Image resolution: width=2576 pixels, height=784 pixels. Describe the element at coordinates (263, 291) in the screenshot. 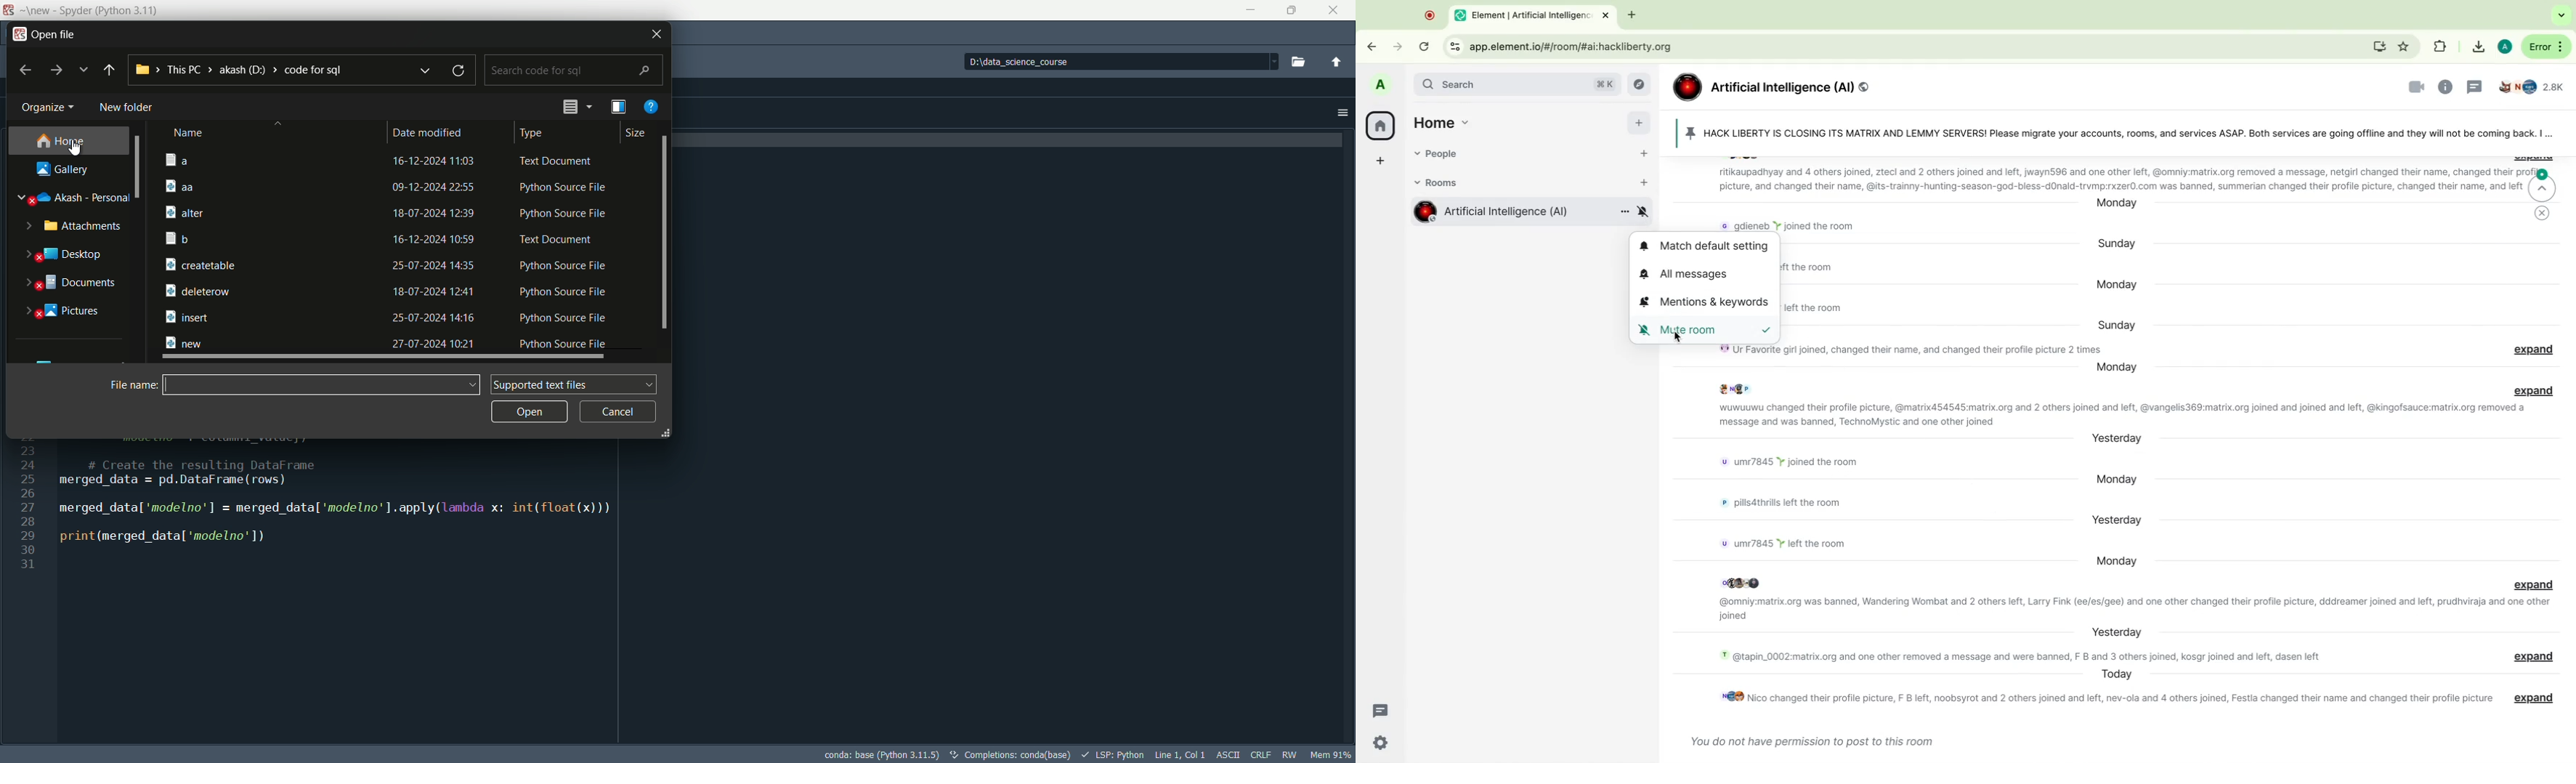

I see `file name` at that location.